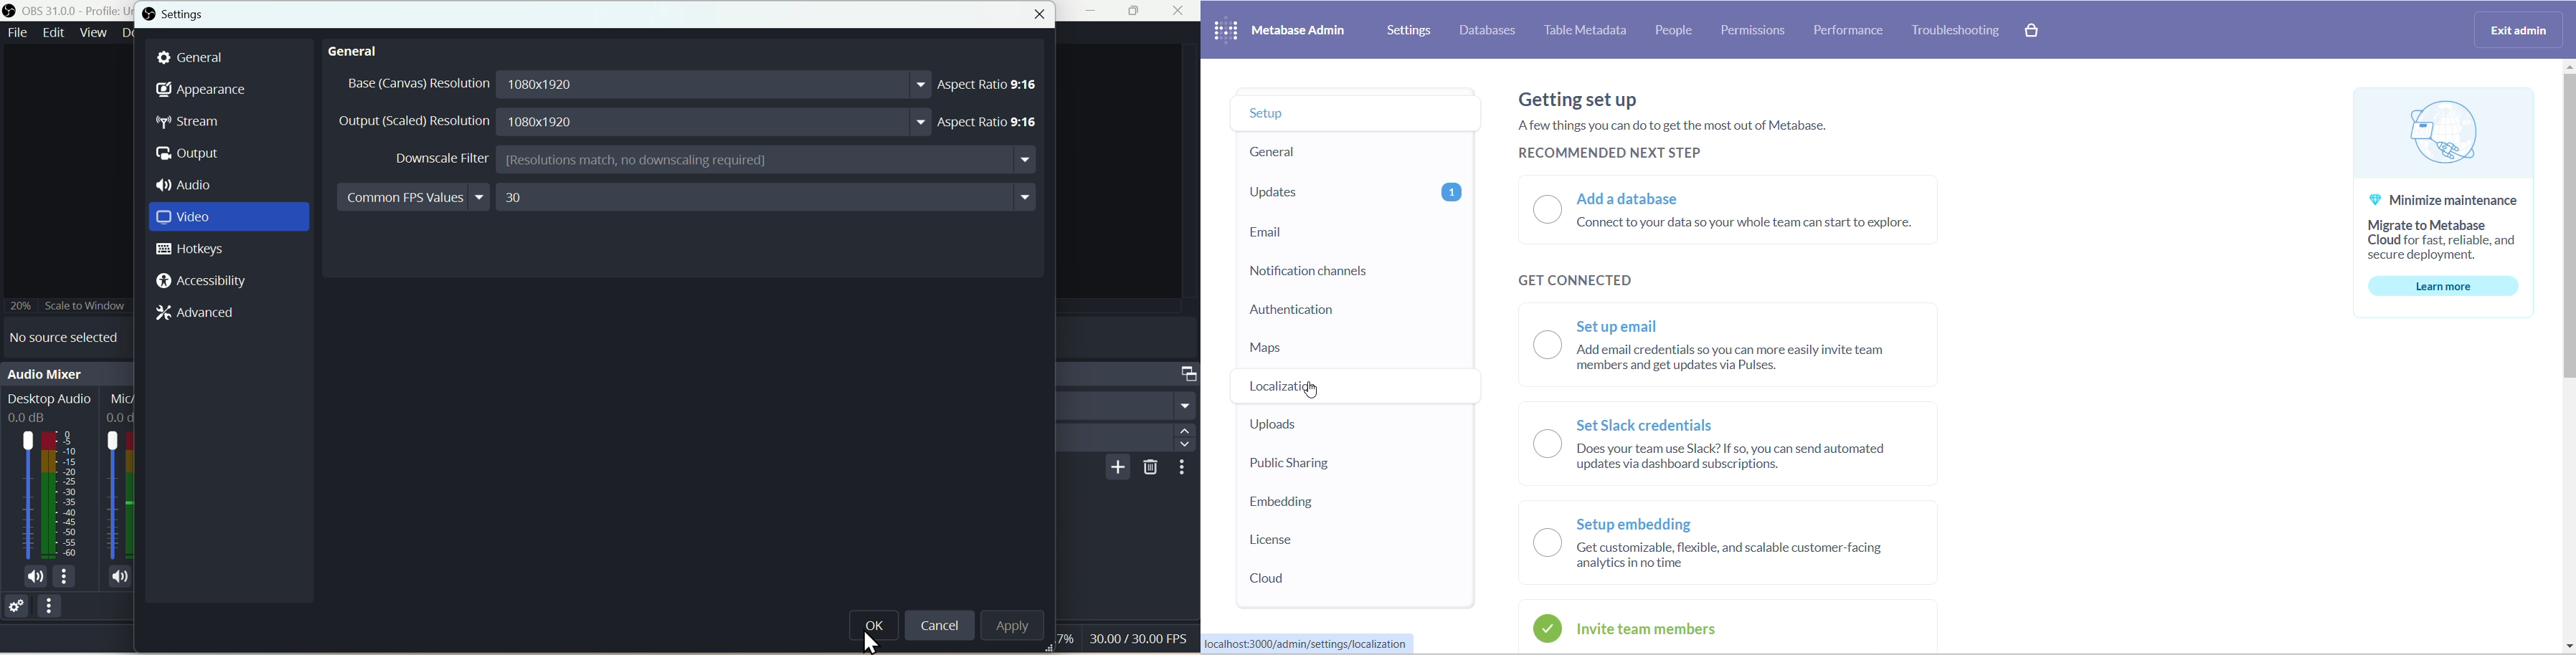  Describe the element at coordinates (1325, 501) in the screenshot. I see `EMBEDDDING` at that location.